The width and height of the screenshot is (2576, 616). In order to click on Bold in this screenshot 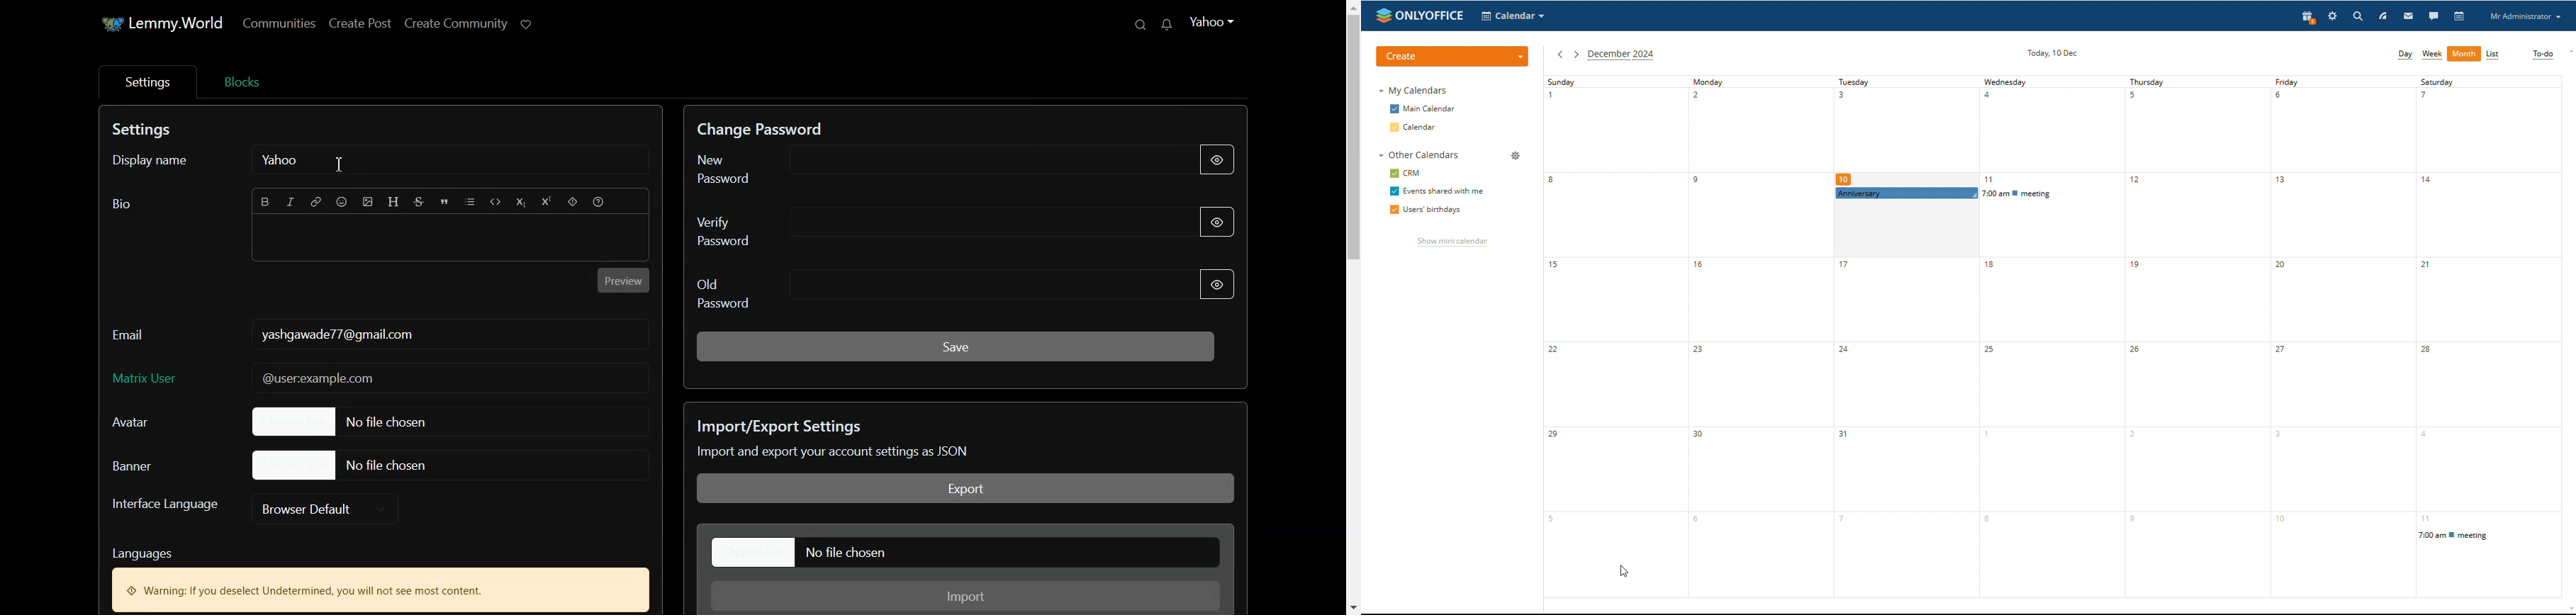, I will do `click(266, 202)`.